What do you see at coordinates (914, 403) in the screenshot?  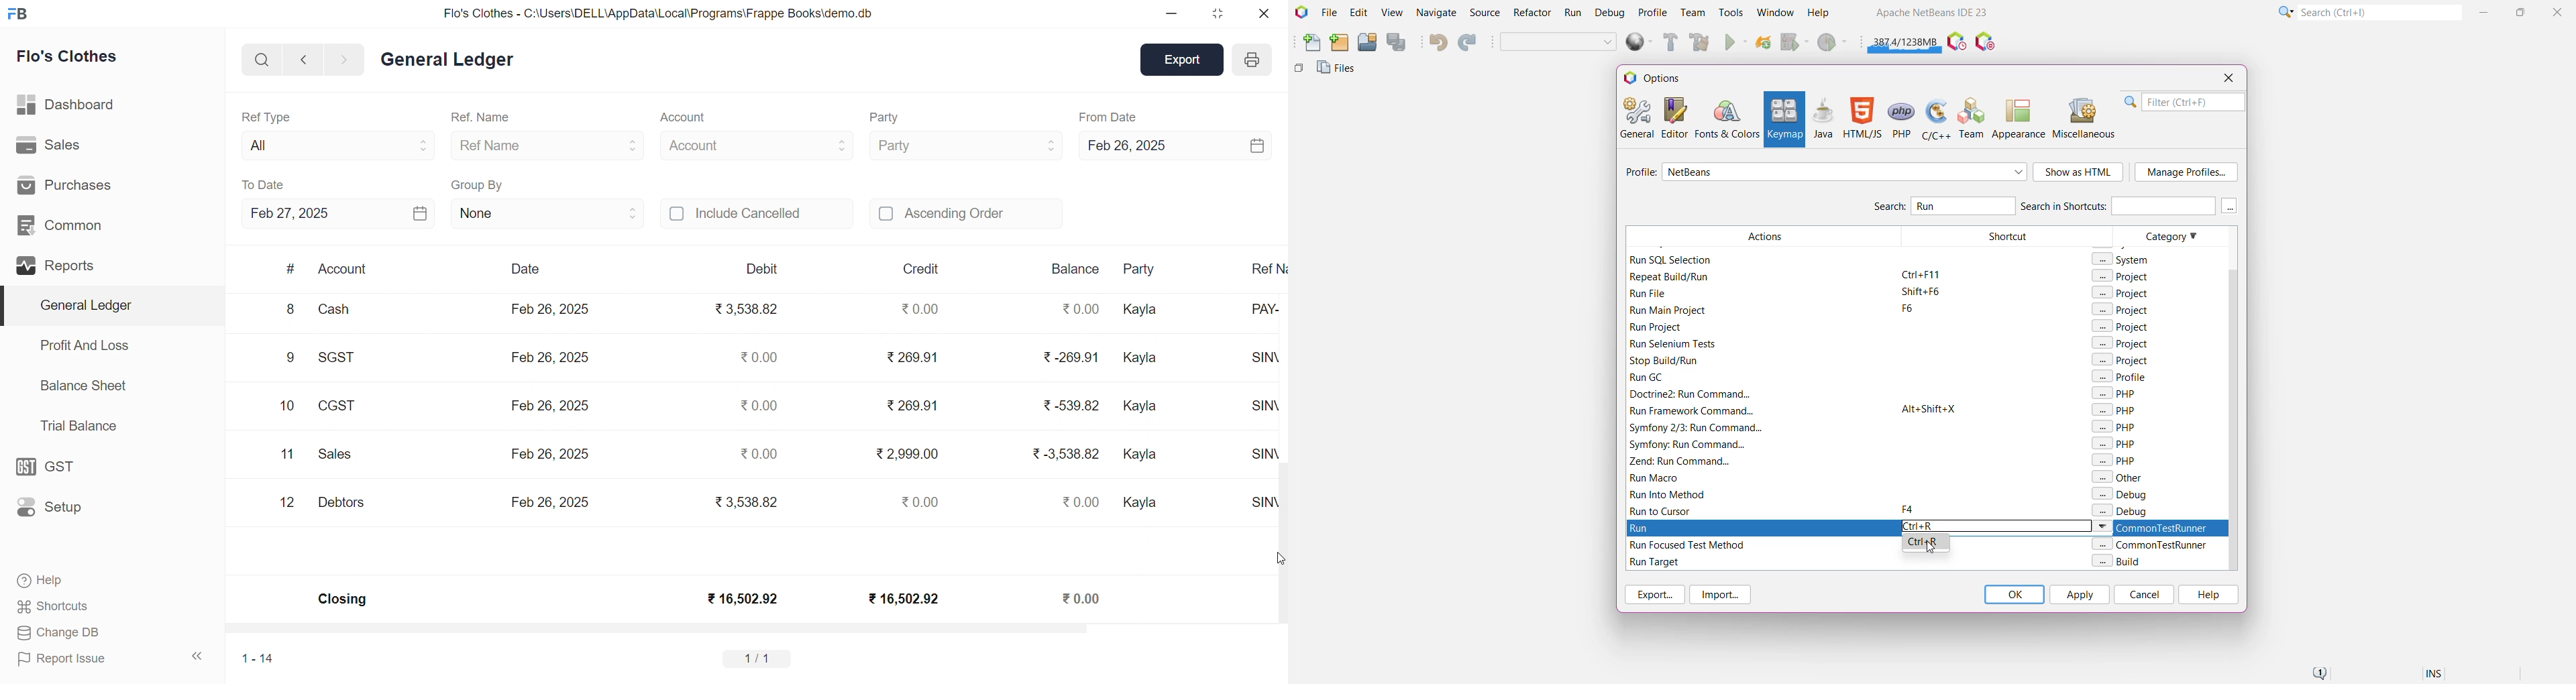 I see `₹269.91` at bounding box center [914, 403].